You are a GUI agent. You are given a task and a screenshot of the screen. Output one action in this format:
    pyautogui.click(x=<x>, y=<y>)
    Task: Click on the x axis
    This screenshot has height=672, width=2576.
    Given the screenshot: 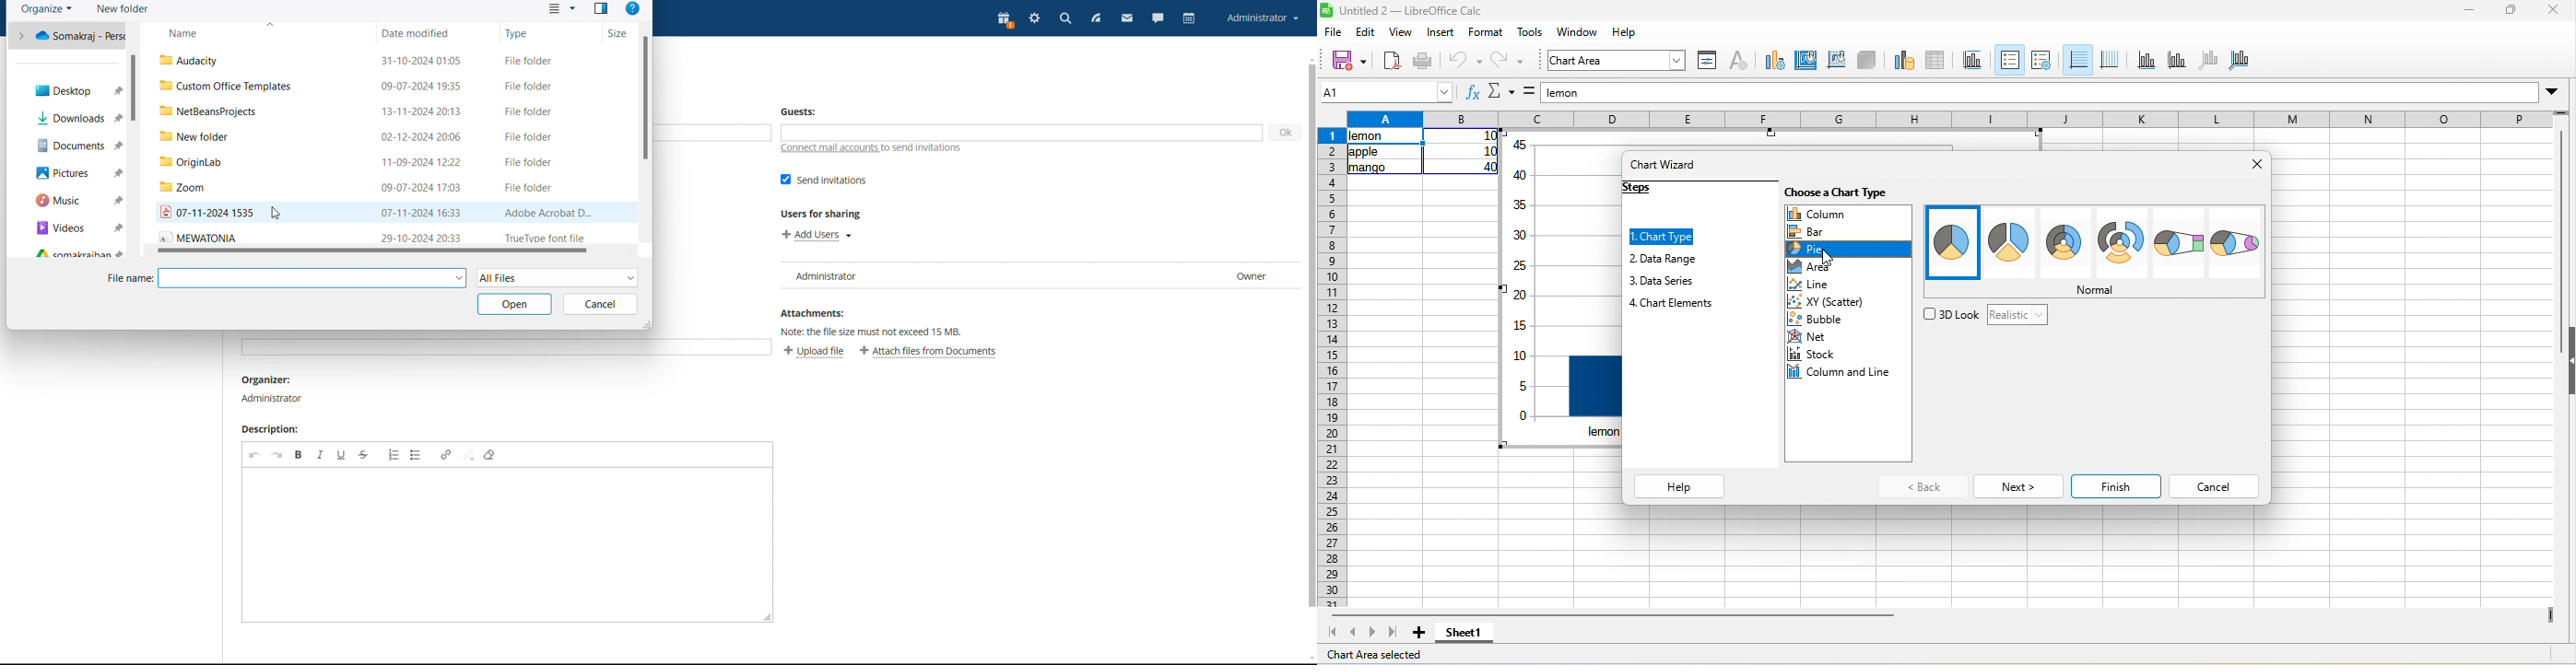 What is the action you would take?
    pyautogui.click(x=2146, y=62)
    